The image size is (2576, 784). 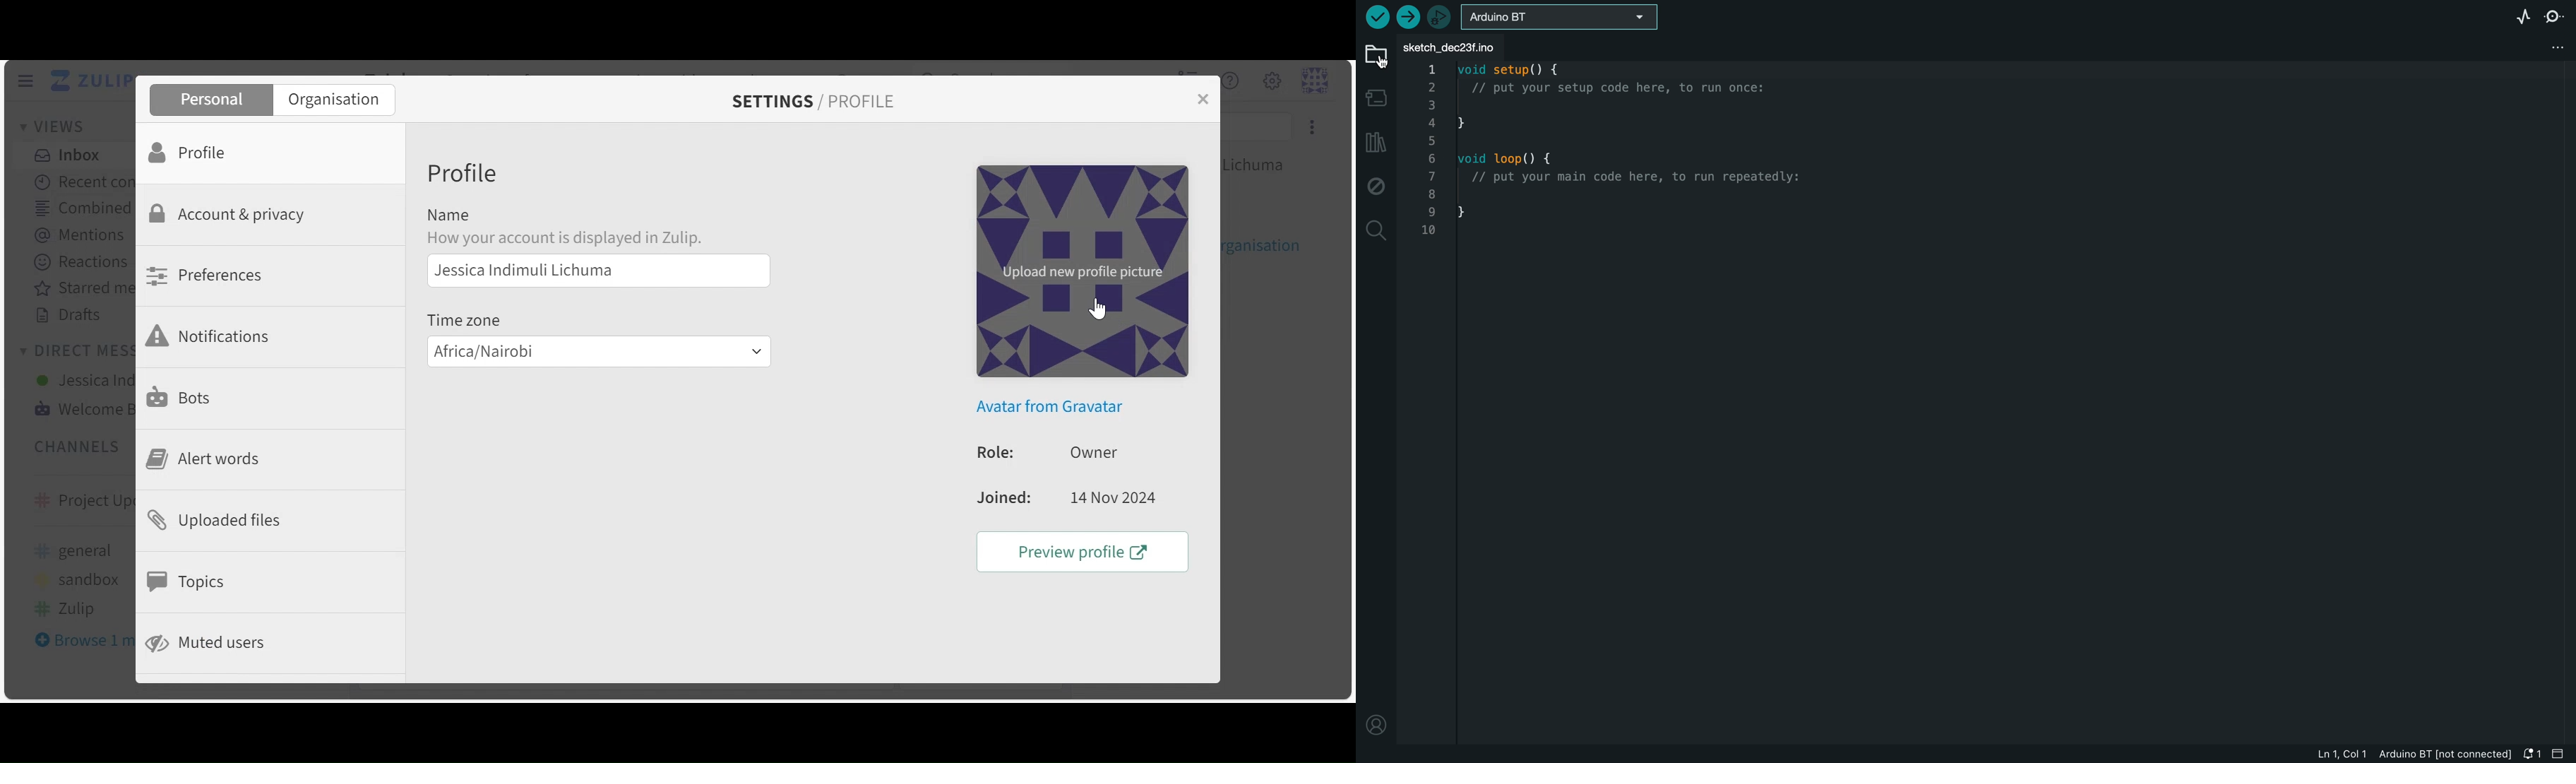 I want to click on Topics, so click(x=190, y=579).